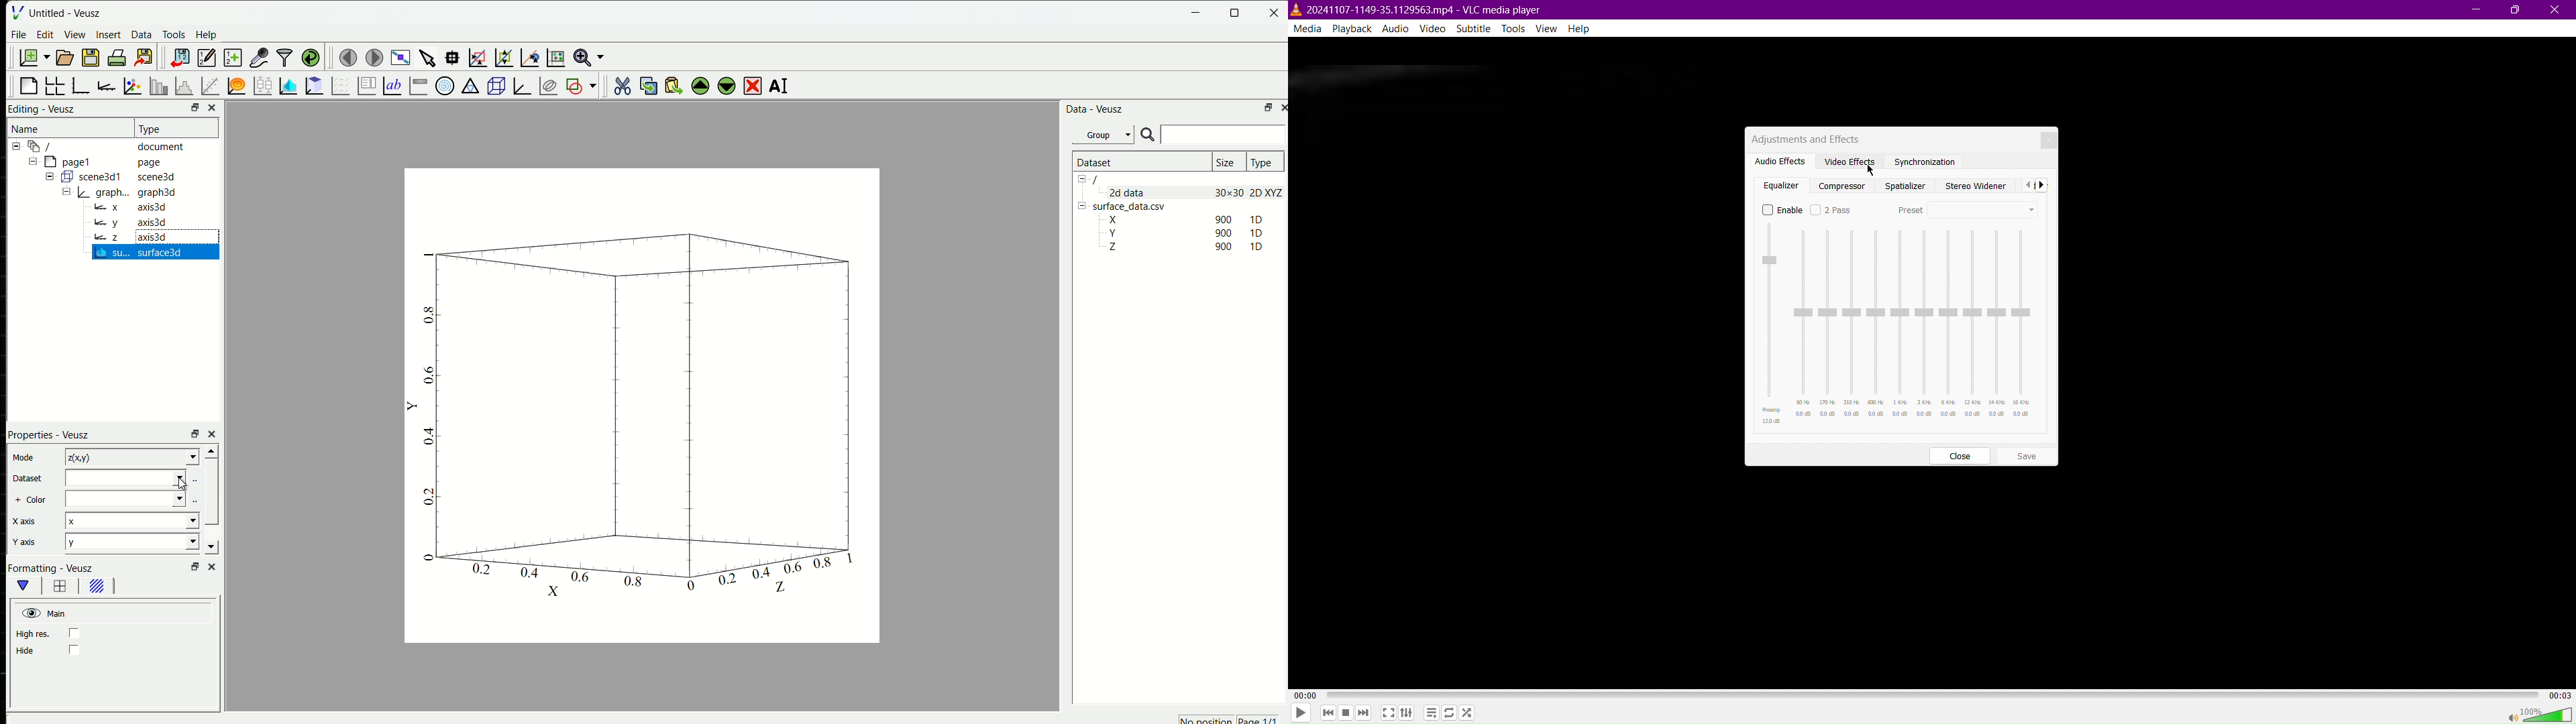 The width and height of the screenshot is (2576, 728). Describe the element at coordinates (1364, 714) in the screenshot. I see `Skip Forward` at that location.